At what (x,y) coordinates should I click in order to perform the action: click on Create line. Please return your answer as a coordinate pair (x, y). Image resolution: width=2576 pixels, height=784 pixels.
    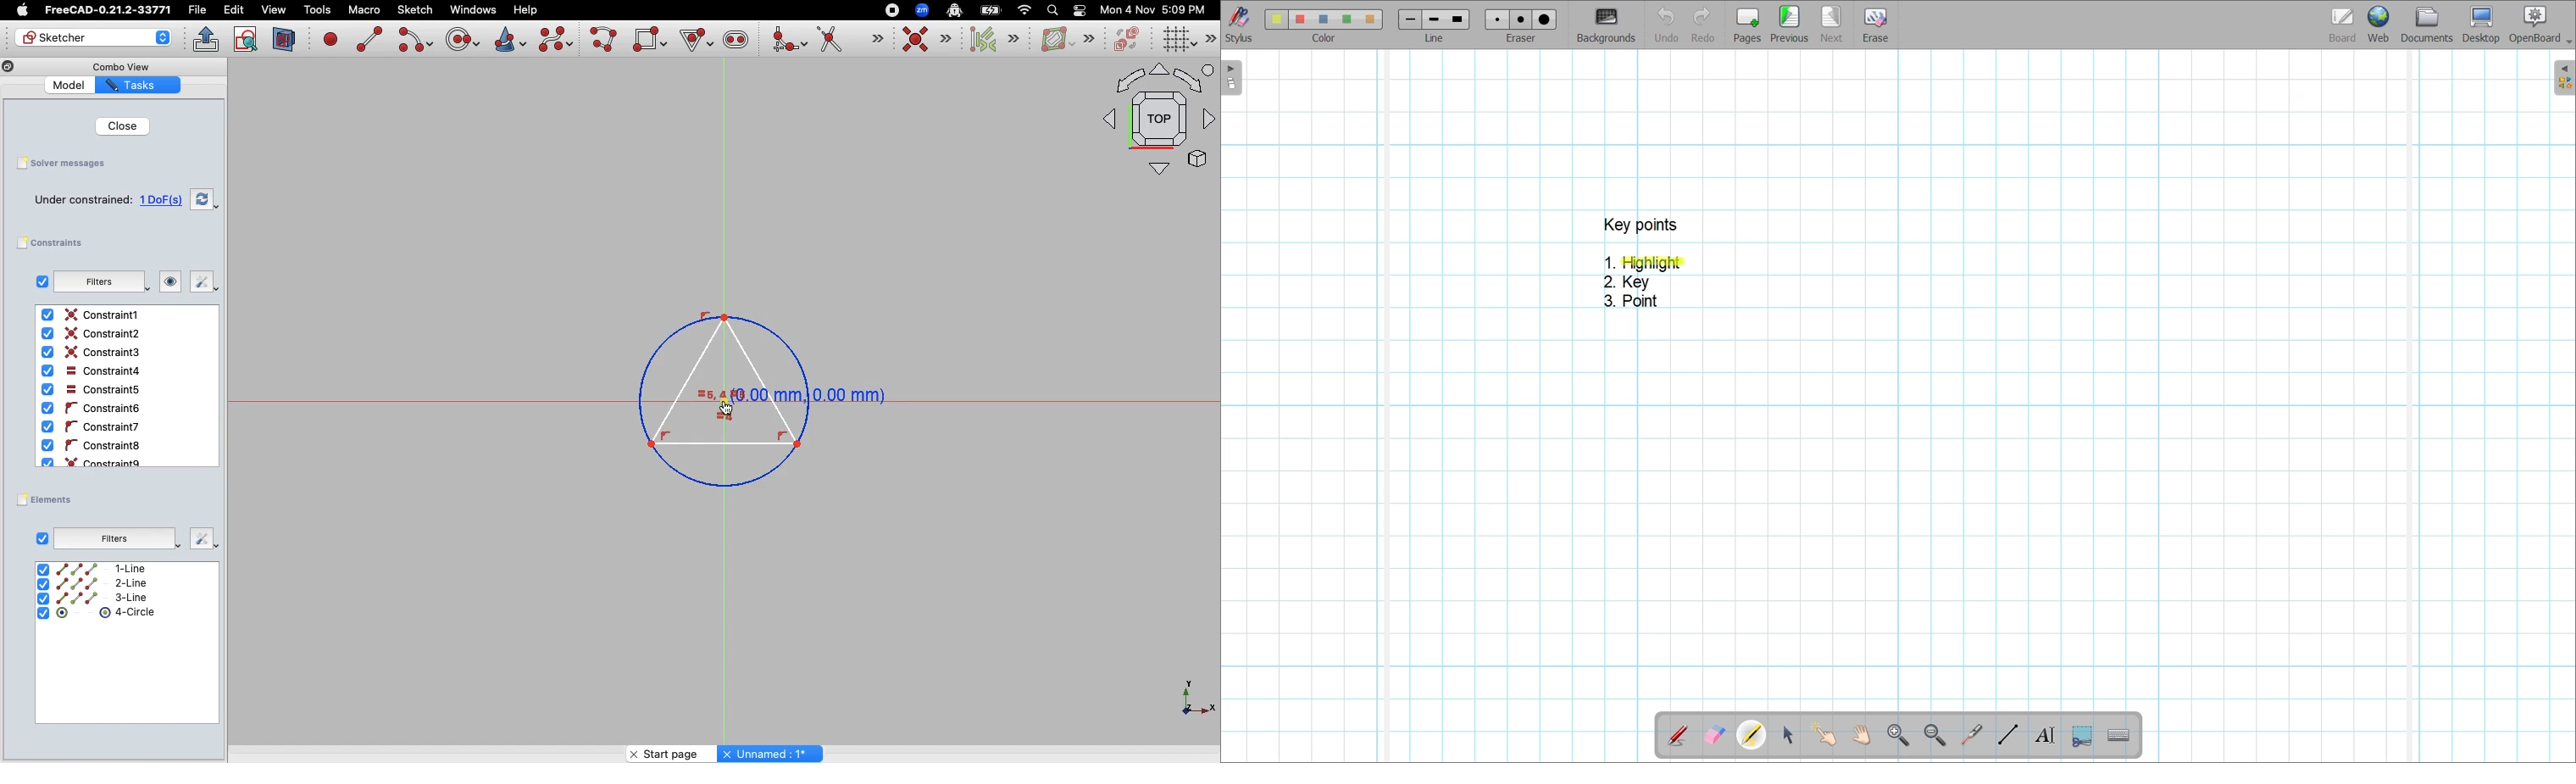
    Looking at the image, I should click on (369, 39).